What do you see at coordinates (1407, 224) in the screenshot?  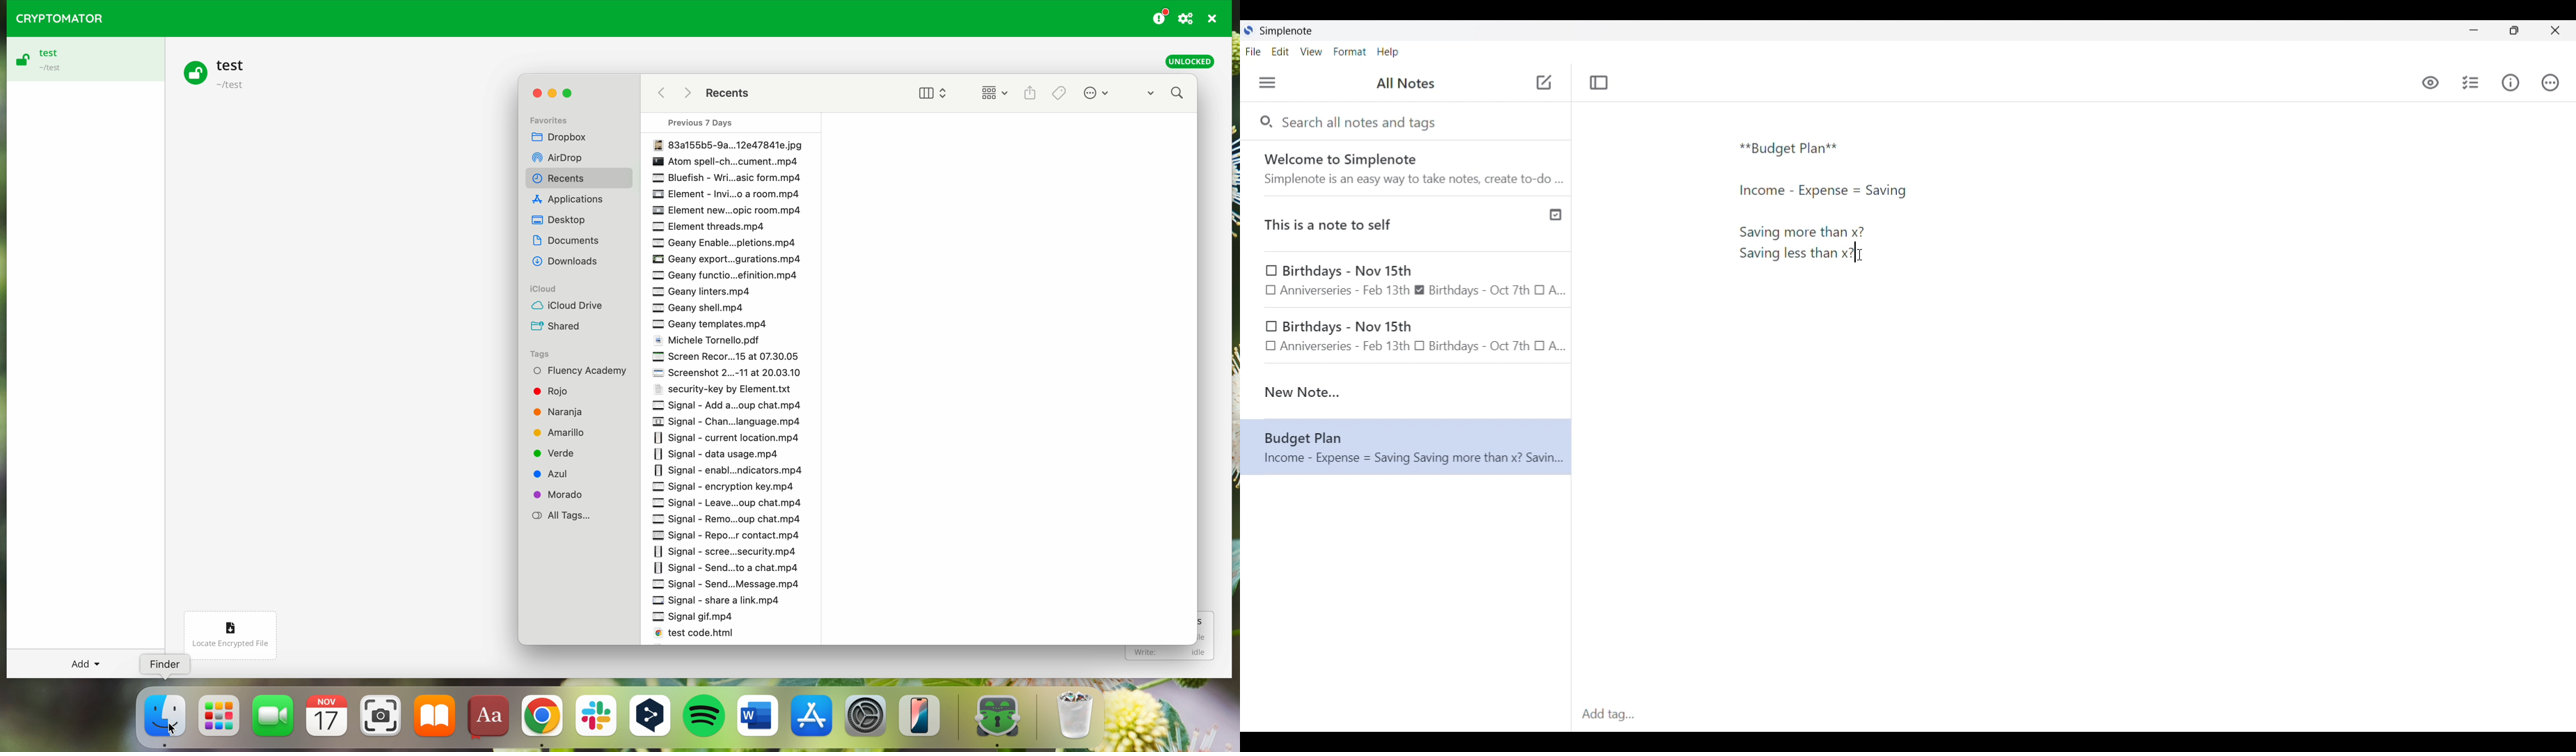 I see `Published note indicated by check icon` at bounding box center [1407, 224].